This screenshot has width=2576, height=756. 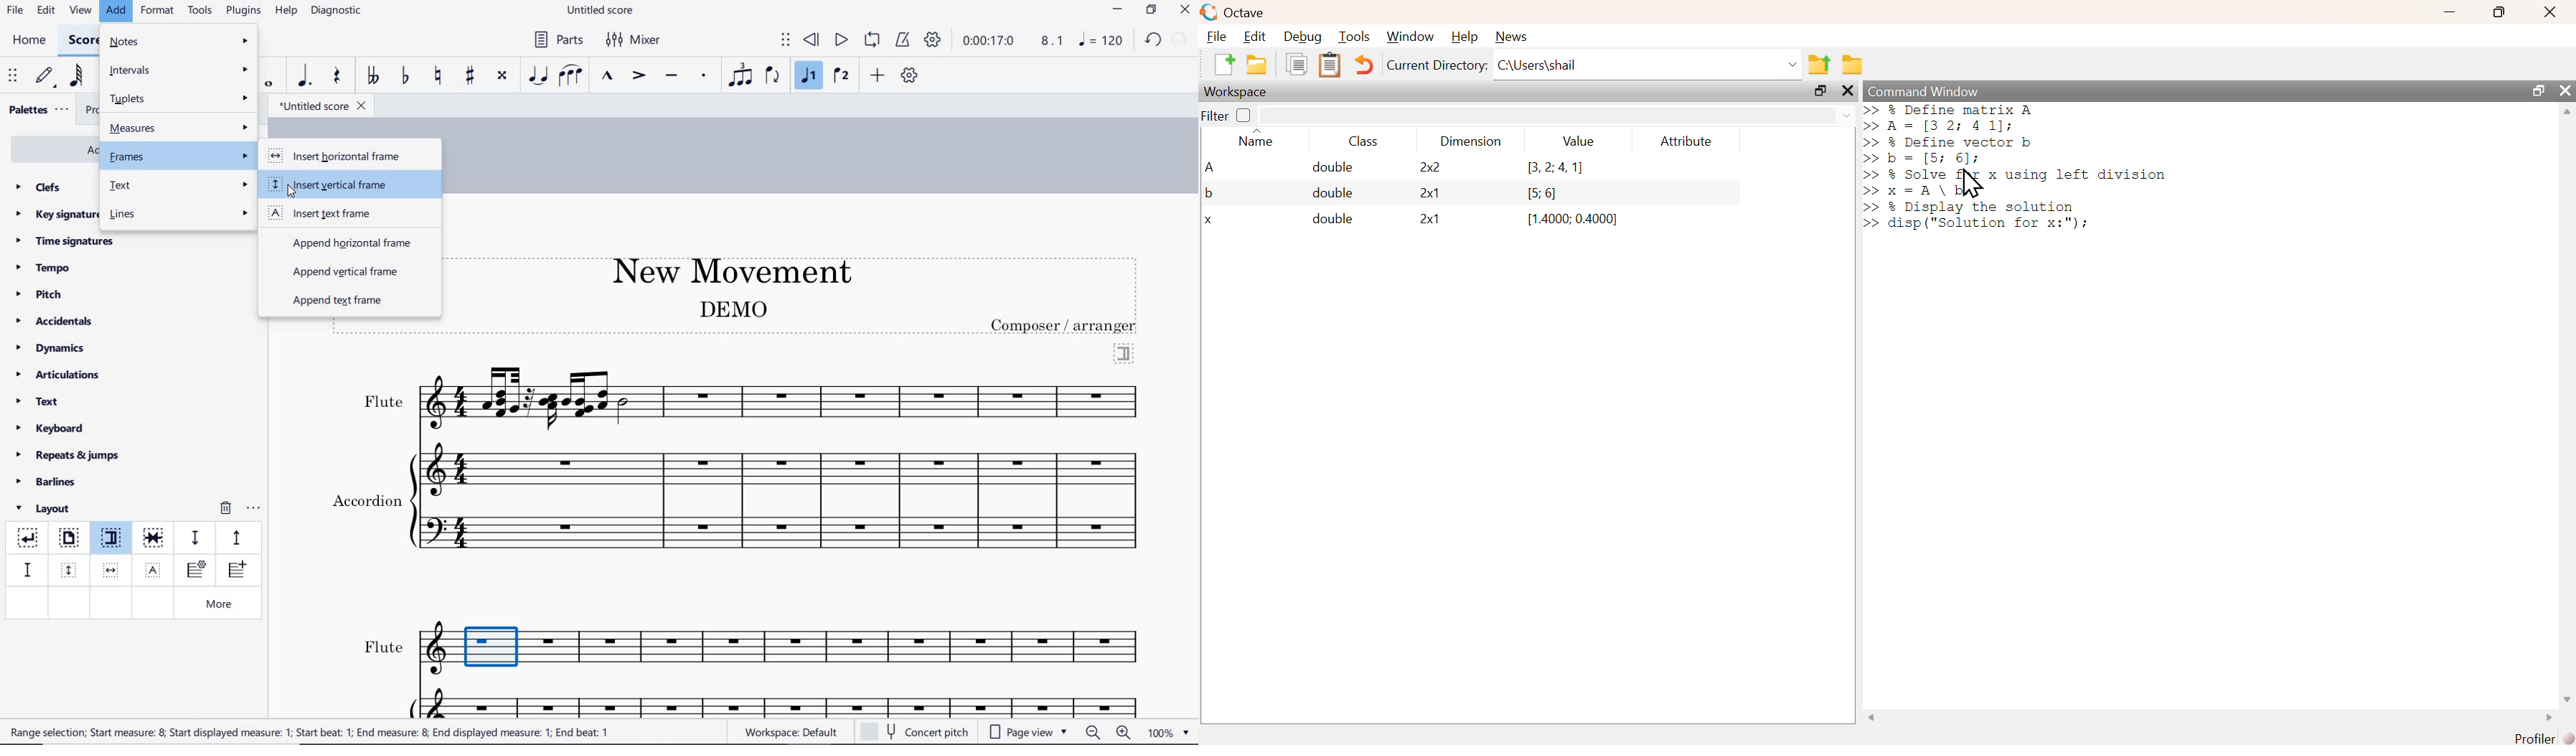 I want to click on score, so click(x=82, y=41).